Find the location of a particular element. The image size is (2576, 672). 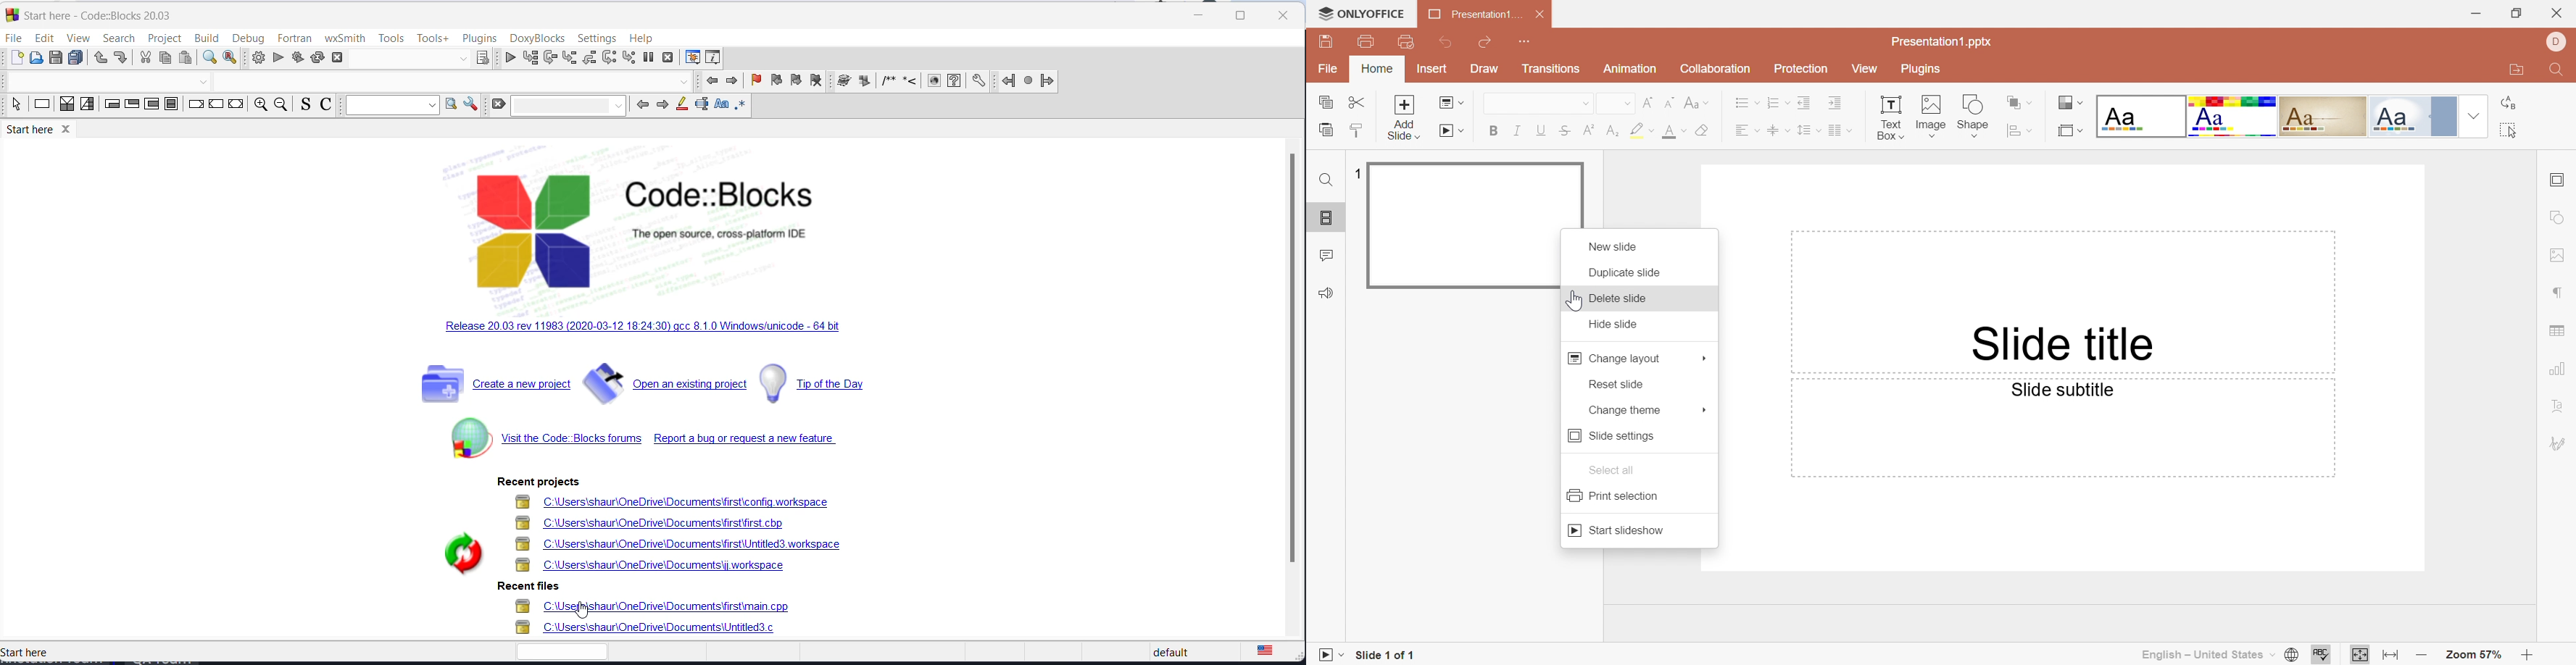

Check spelling is located at coordinates (2322, 654).